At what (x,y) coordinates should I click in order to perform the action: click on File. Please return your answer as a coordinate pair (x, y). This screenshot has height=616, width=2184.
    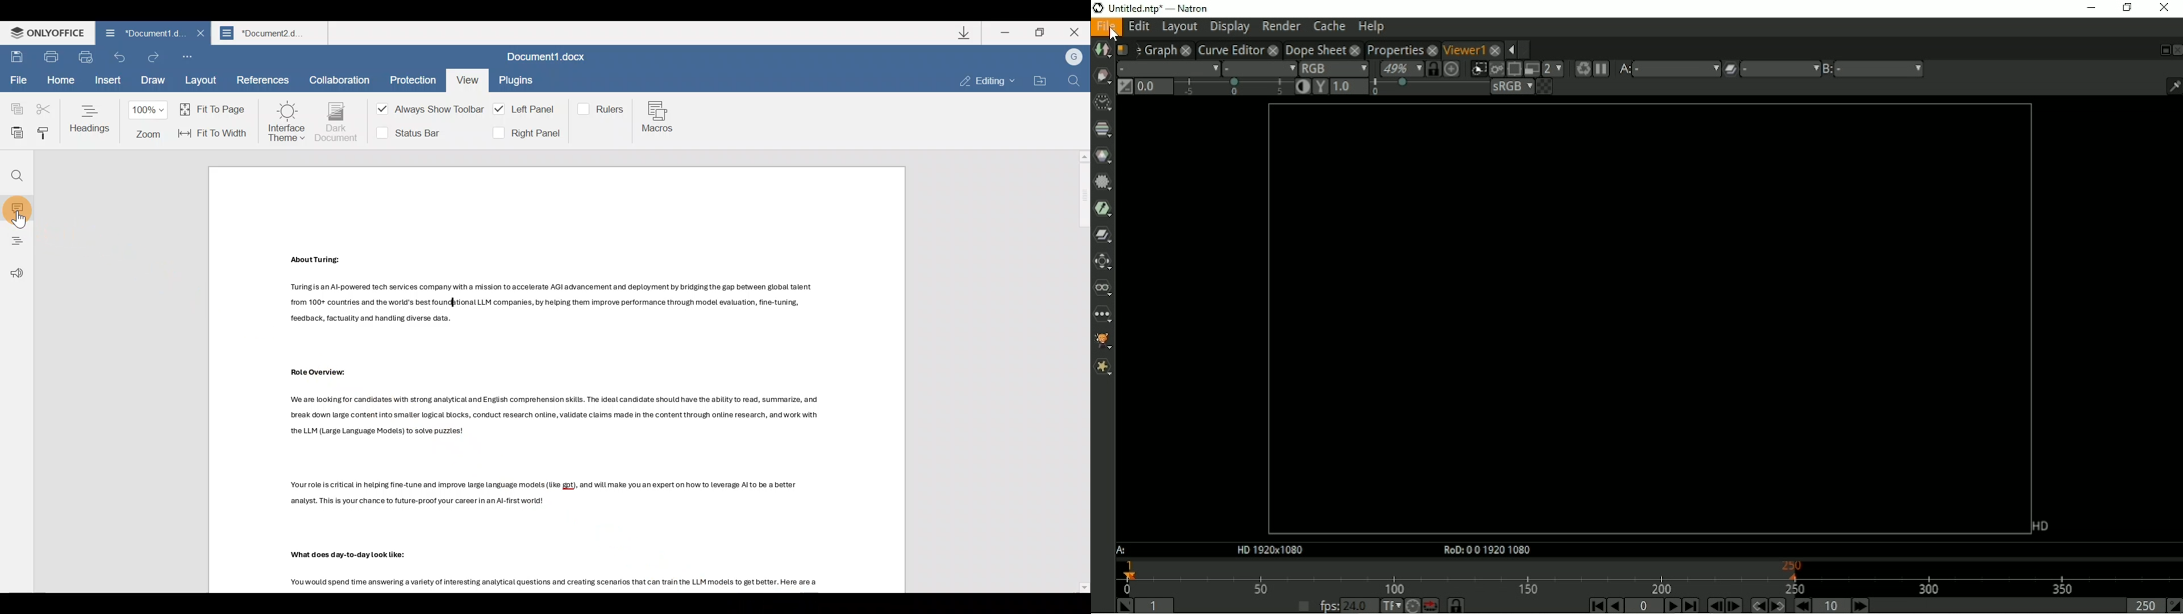
    Looking at the image, I should click on (18, 81).